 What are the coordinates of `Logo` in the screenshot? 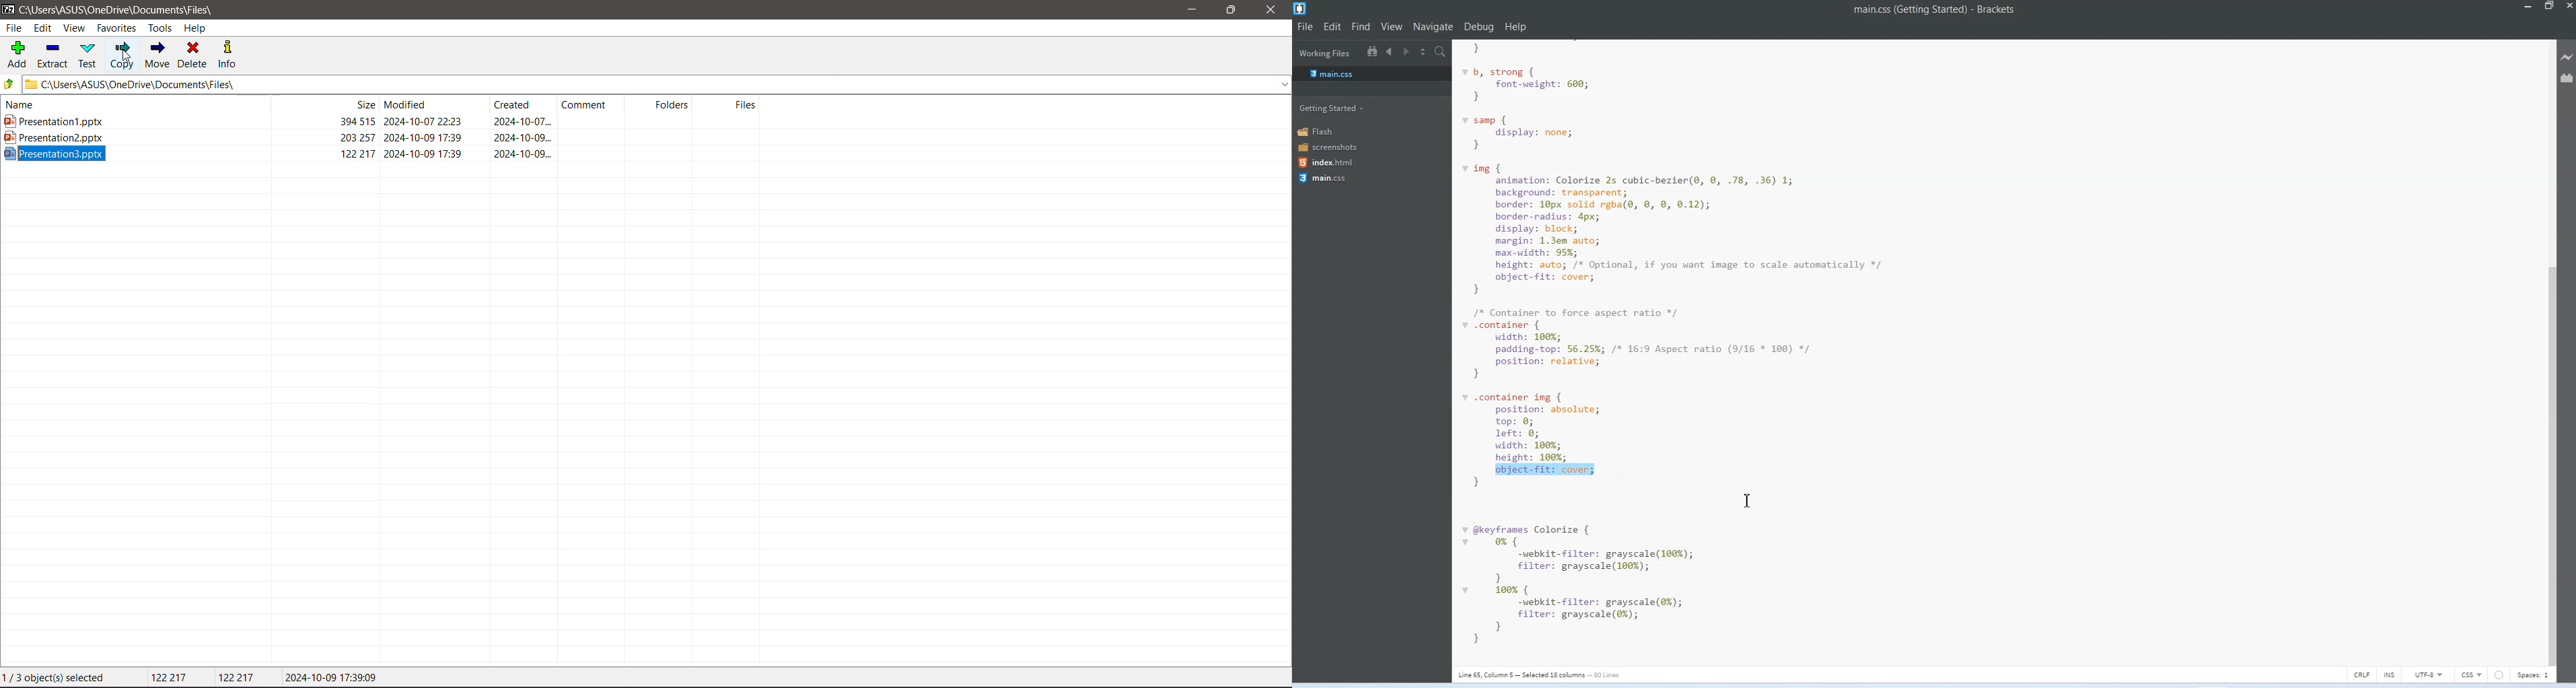 It's located at (1303, 8).